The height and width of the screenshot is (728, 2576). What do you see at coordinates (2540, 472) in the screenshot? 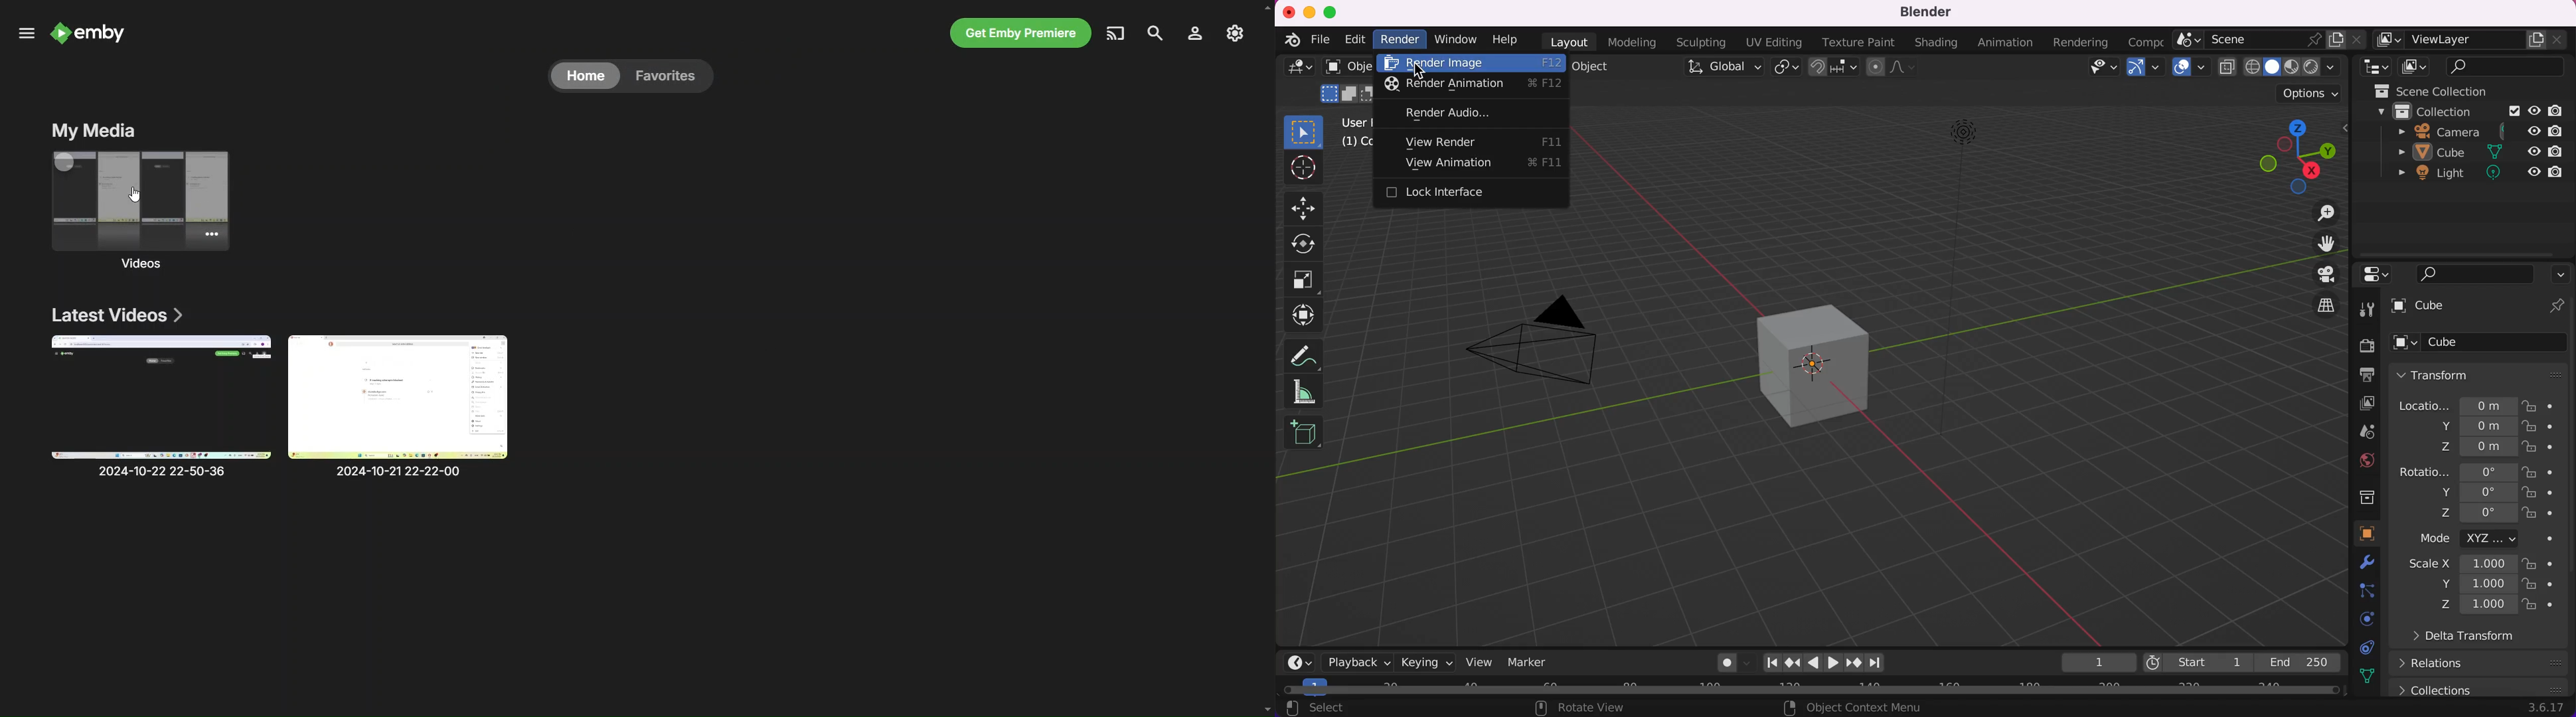
I see `lock` at bounding box center [2540, 472].